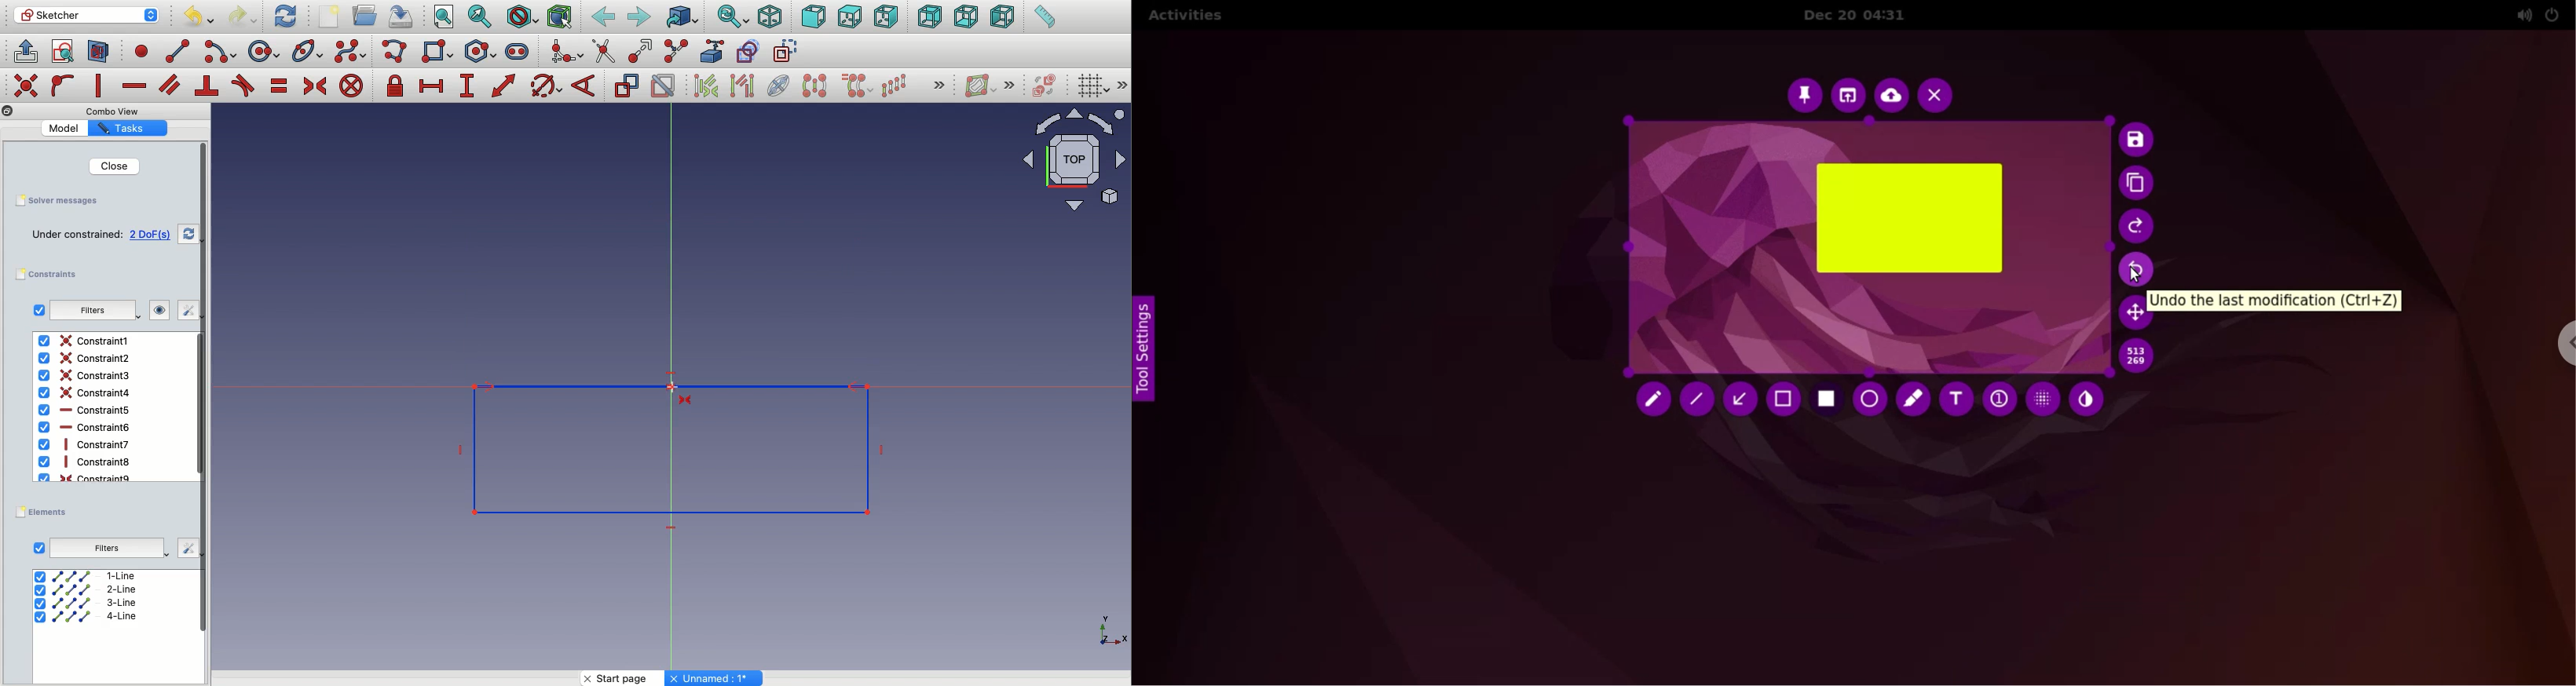  What do you see at coordinates (24, 50) in the screenshot?
I see `leave sketch` at bounding box center [24, 50].